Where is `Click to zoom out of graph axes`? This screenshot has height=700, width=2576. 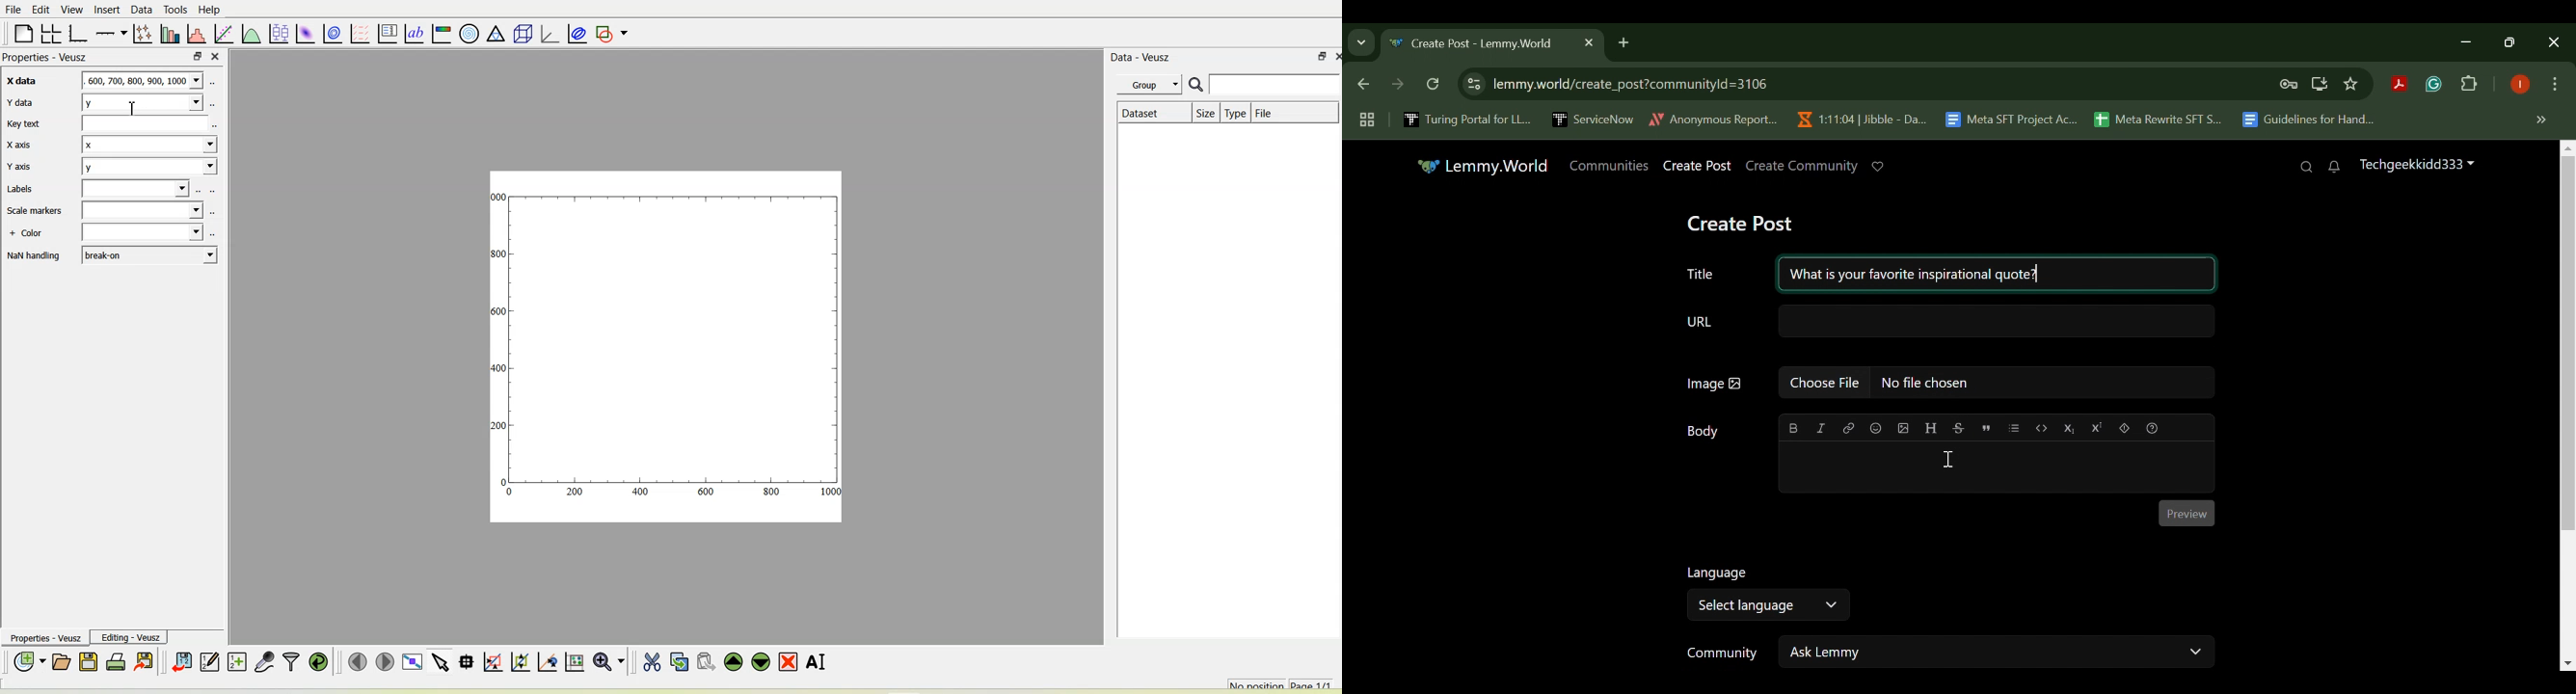
Click to zoom out of graph axes is located at coordinates (522, 663).